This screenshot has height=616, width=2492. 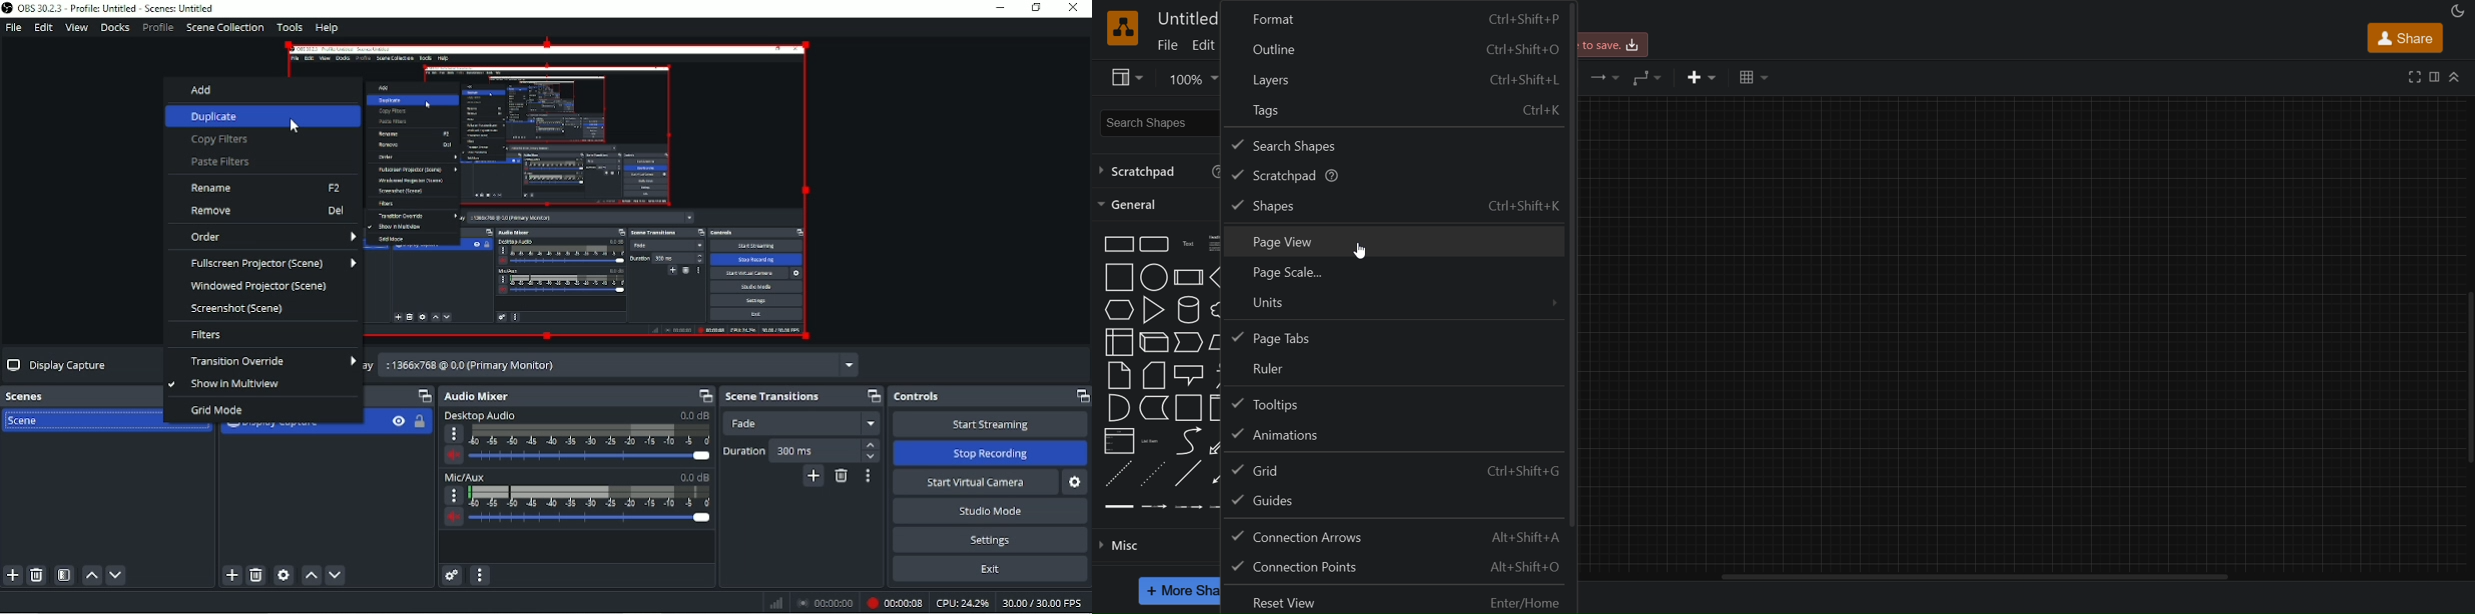 What do you see at coordinates (215, 117) in the screenshot?
I see `Duplicate` at bounding box center [215, 117].